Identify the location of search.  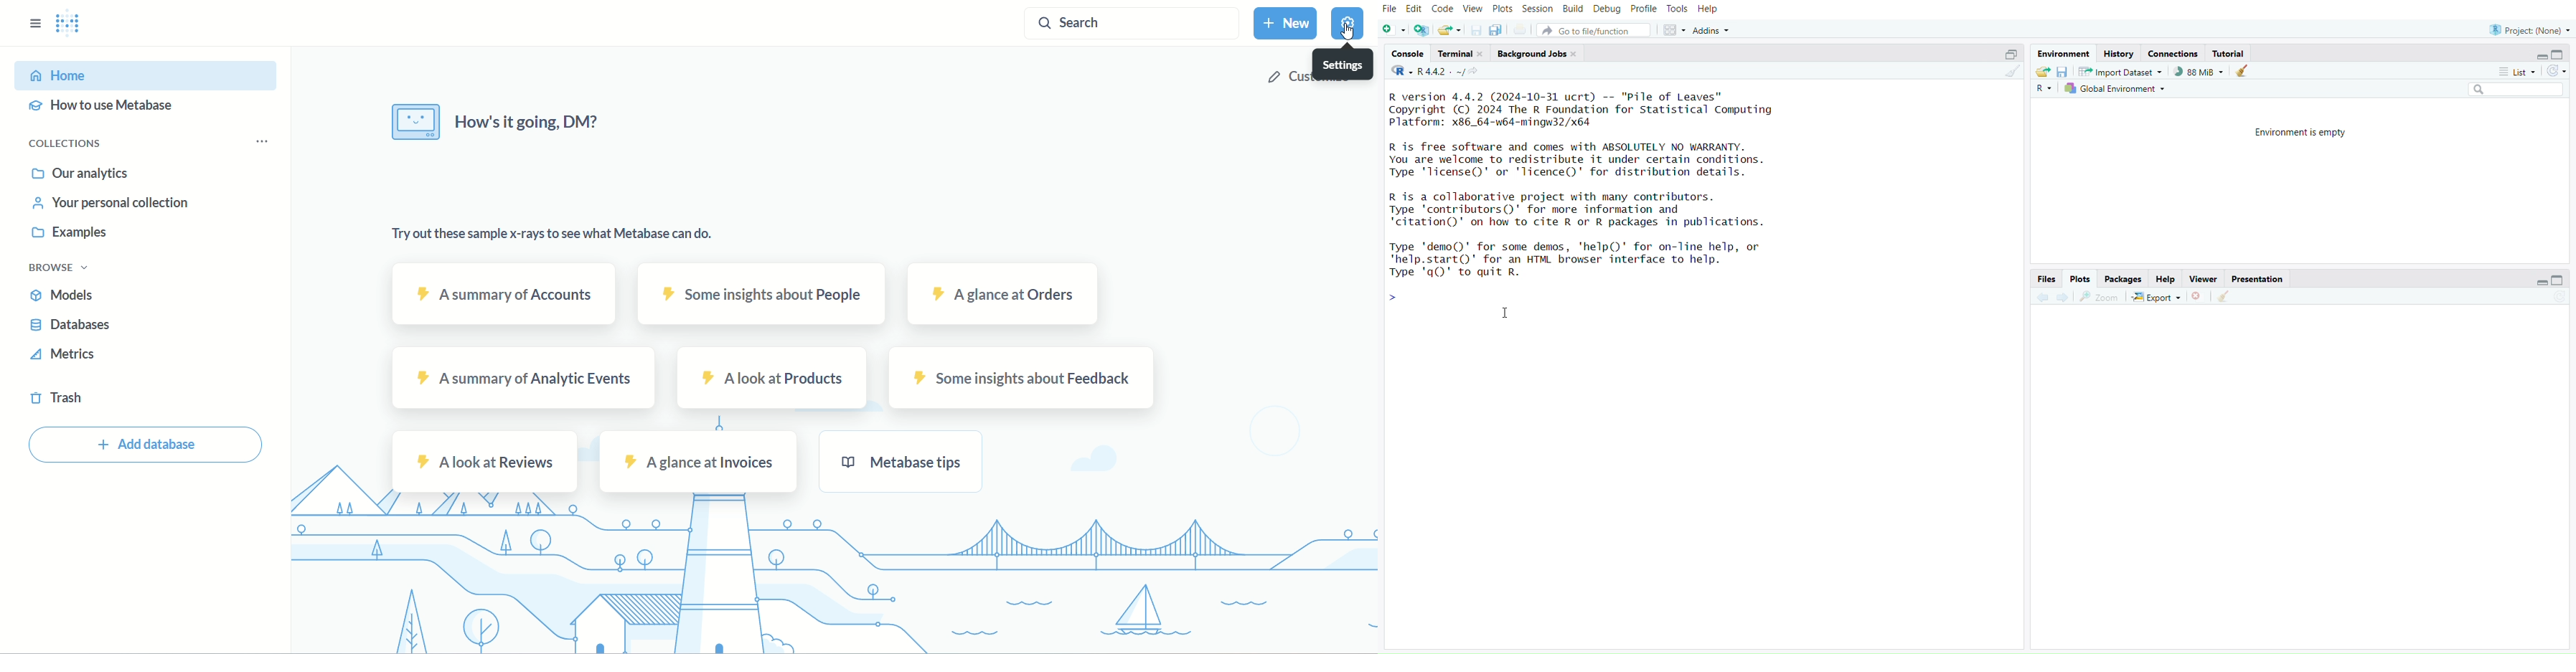
(2511, 89).